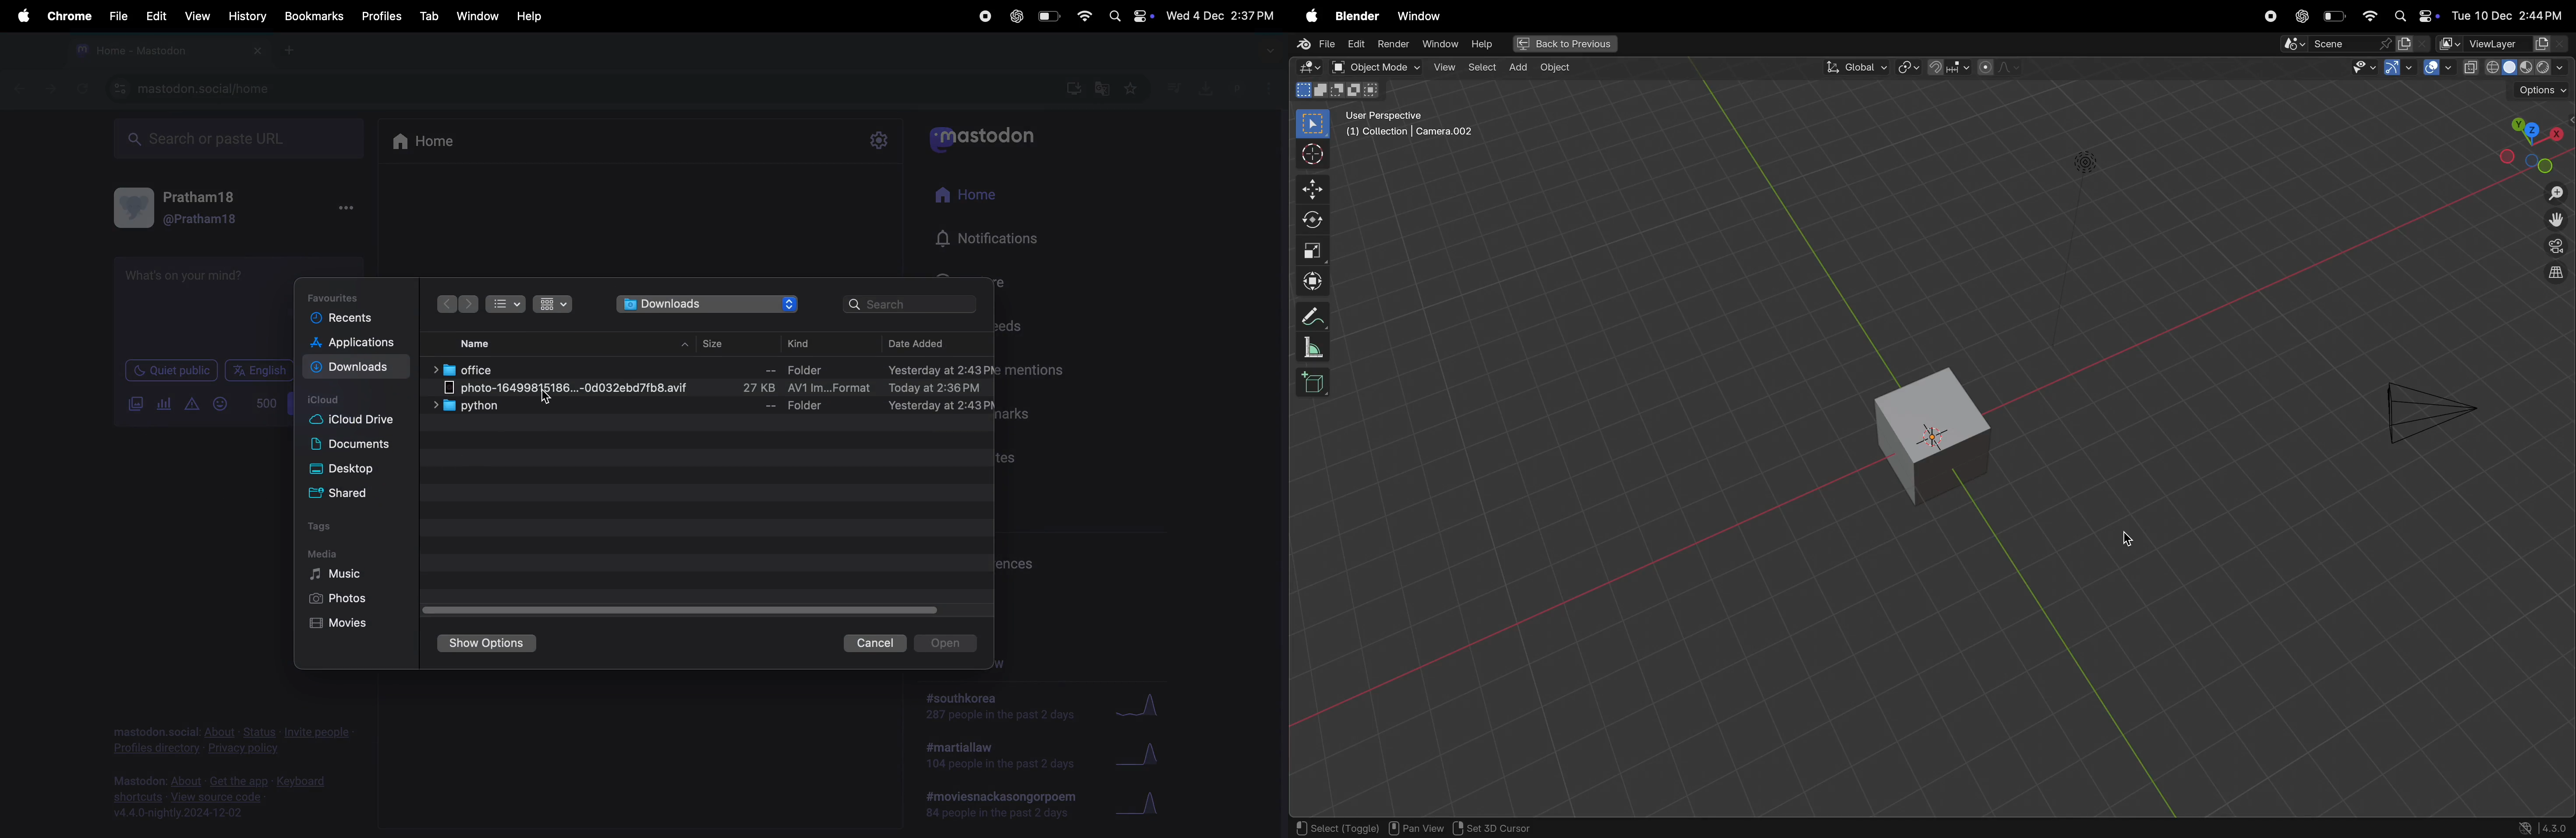 This screenshot has height=840, width=2576. What do you see at coordinates (913, 305) in the screenshot?
I see `search bar` at bounding box center [913, 305].